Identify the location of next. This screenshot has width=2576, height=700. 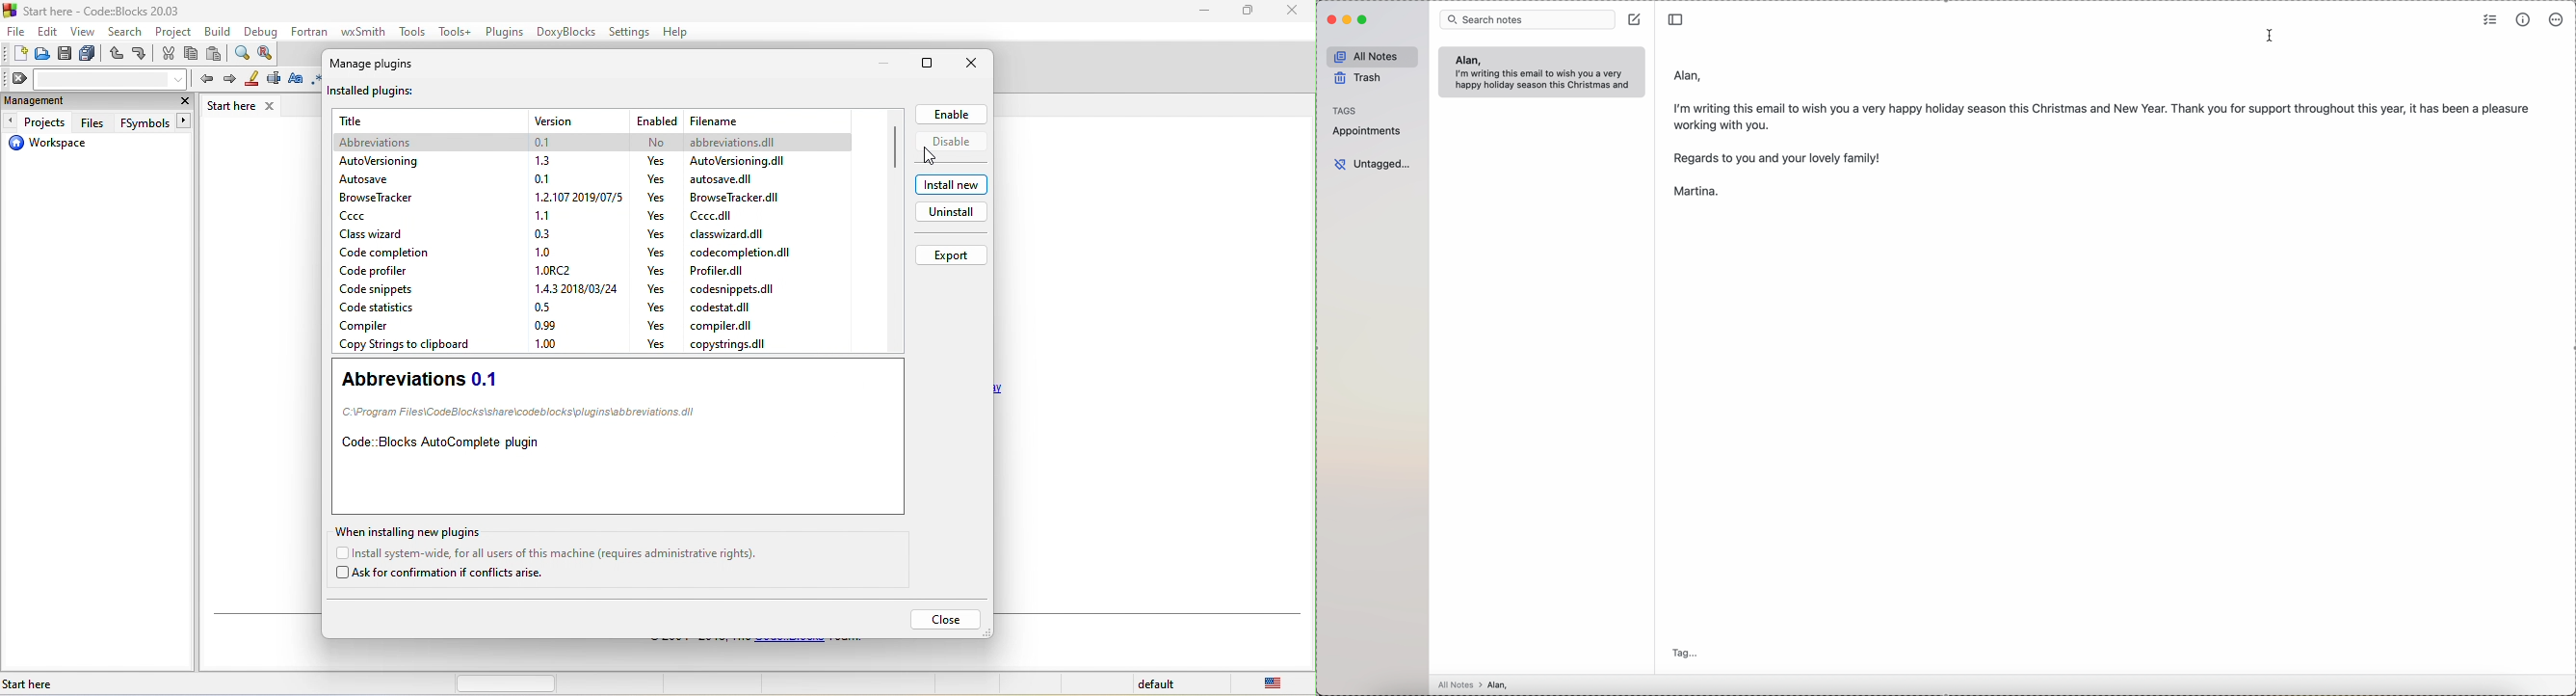
(227, 79).